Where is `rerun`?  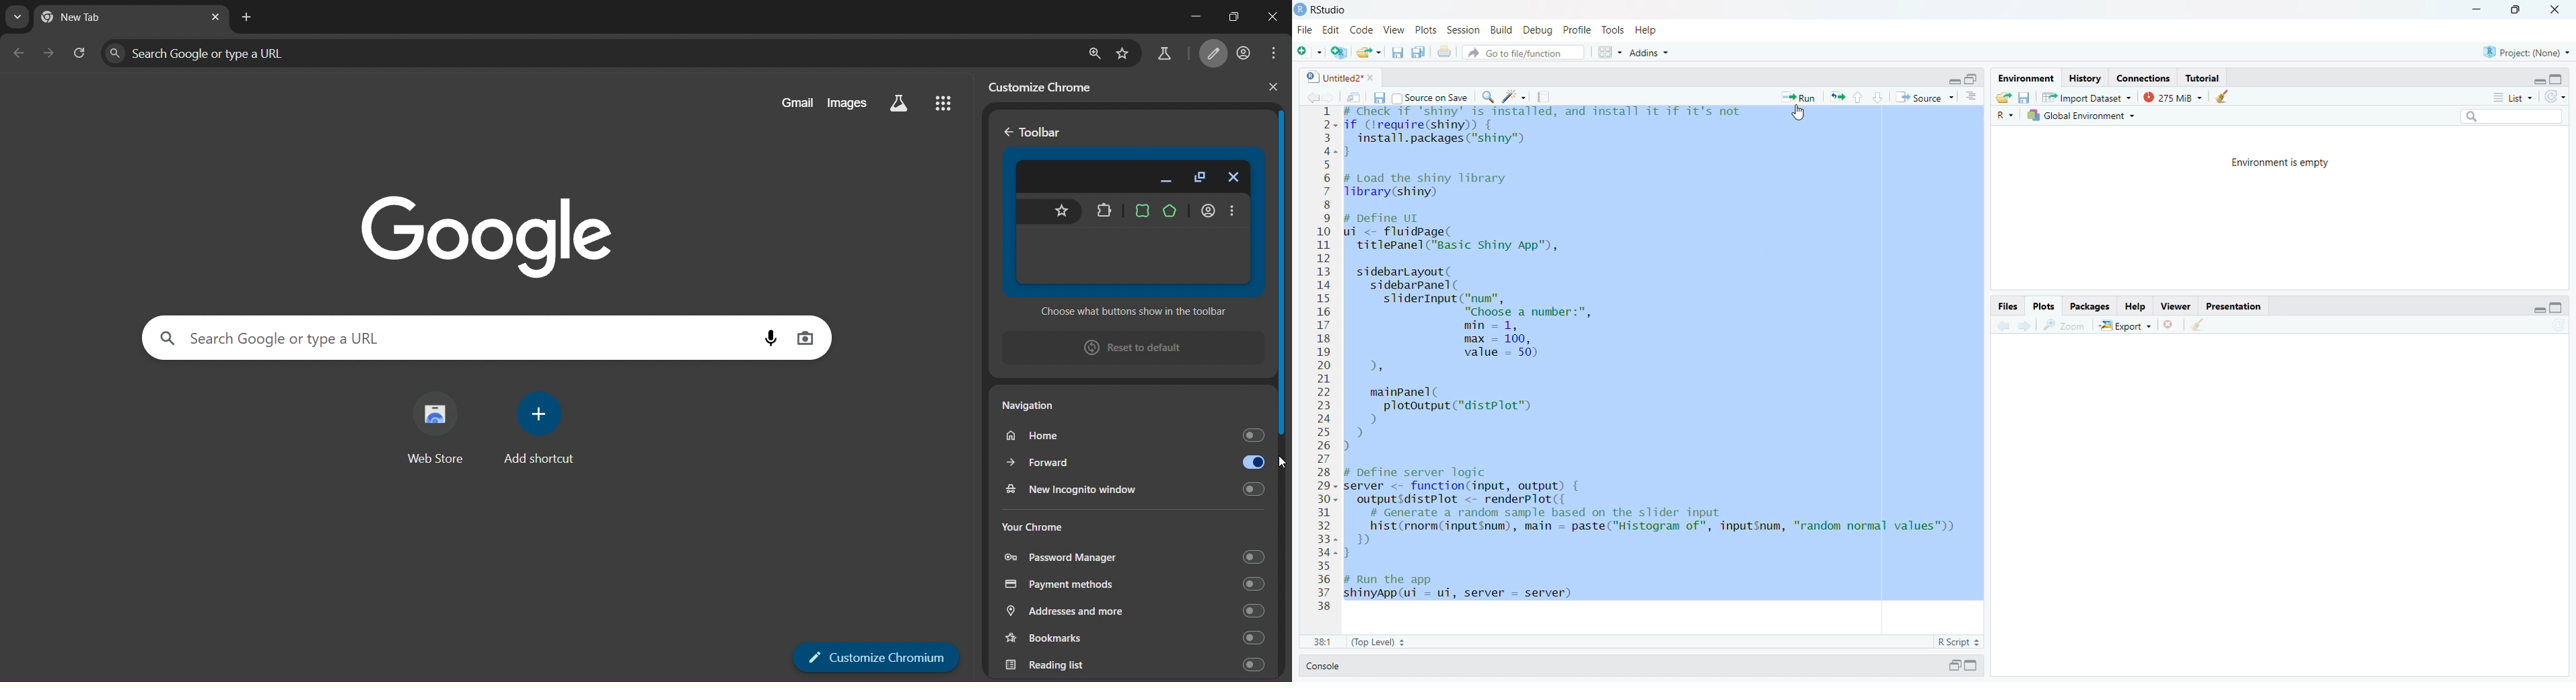
rerun is located at coordinates (1837, 97).